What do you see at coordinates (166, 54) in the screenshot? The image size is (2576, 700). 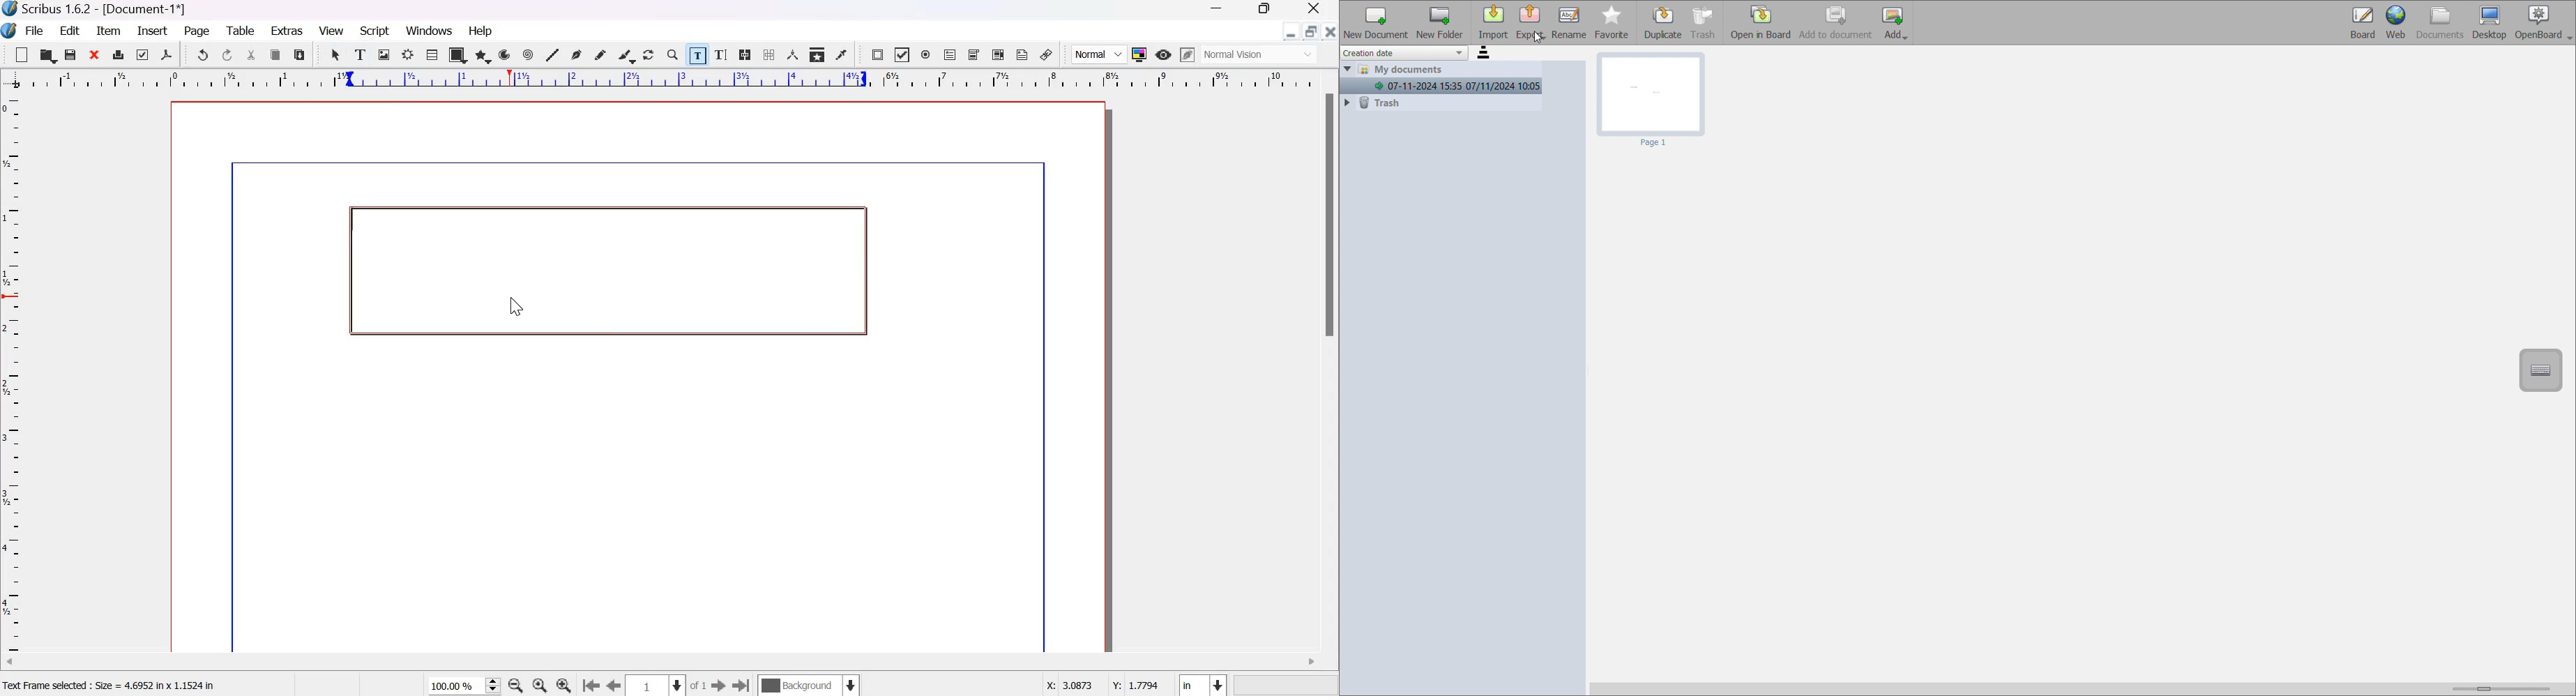 I see `save as pdf` at bounding box center [166, 54].